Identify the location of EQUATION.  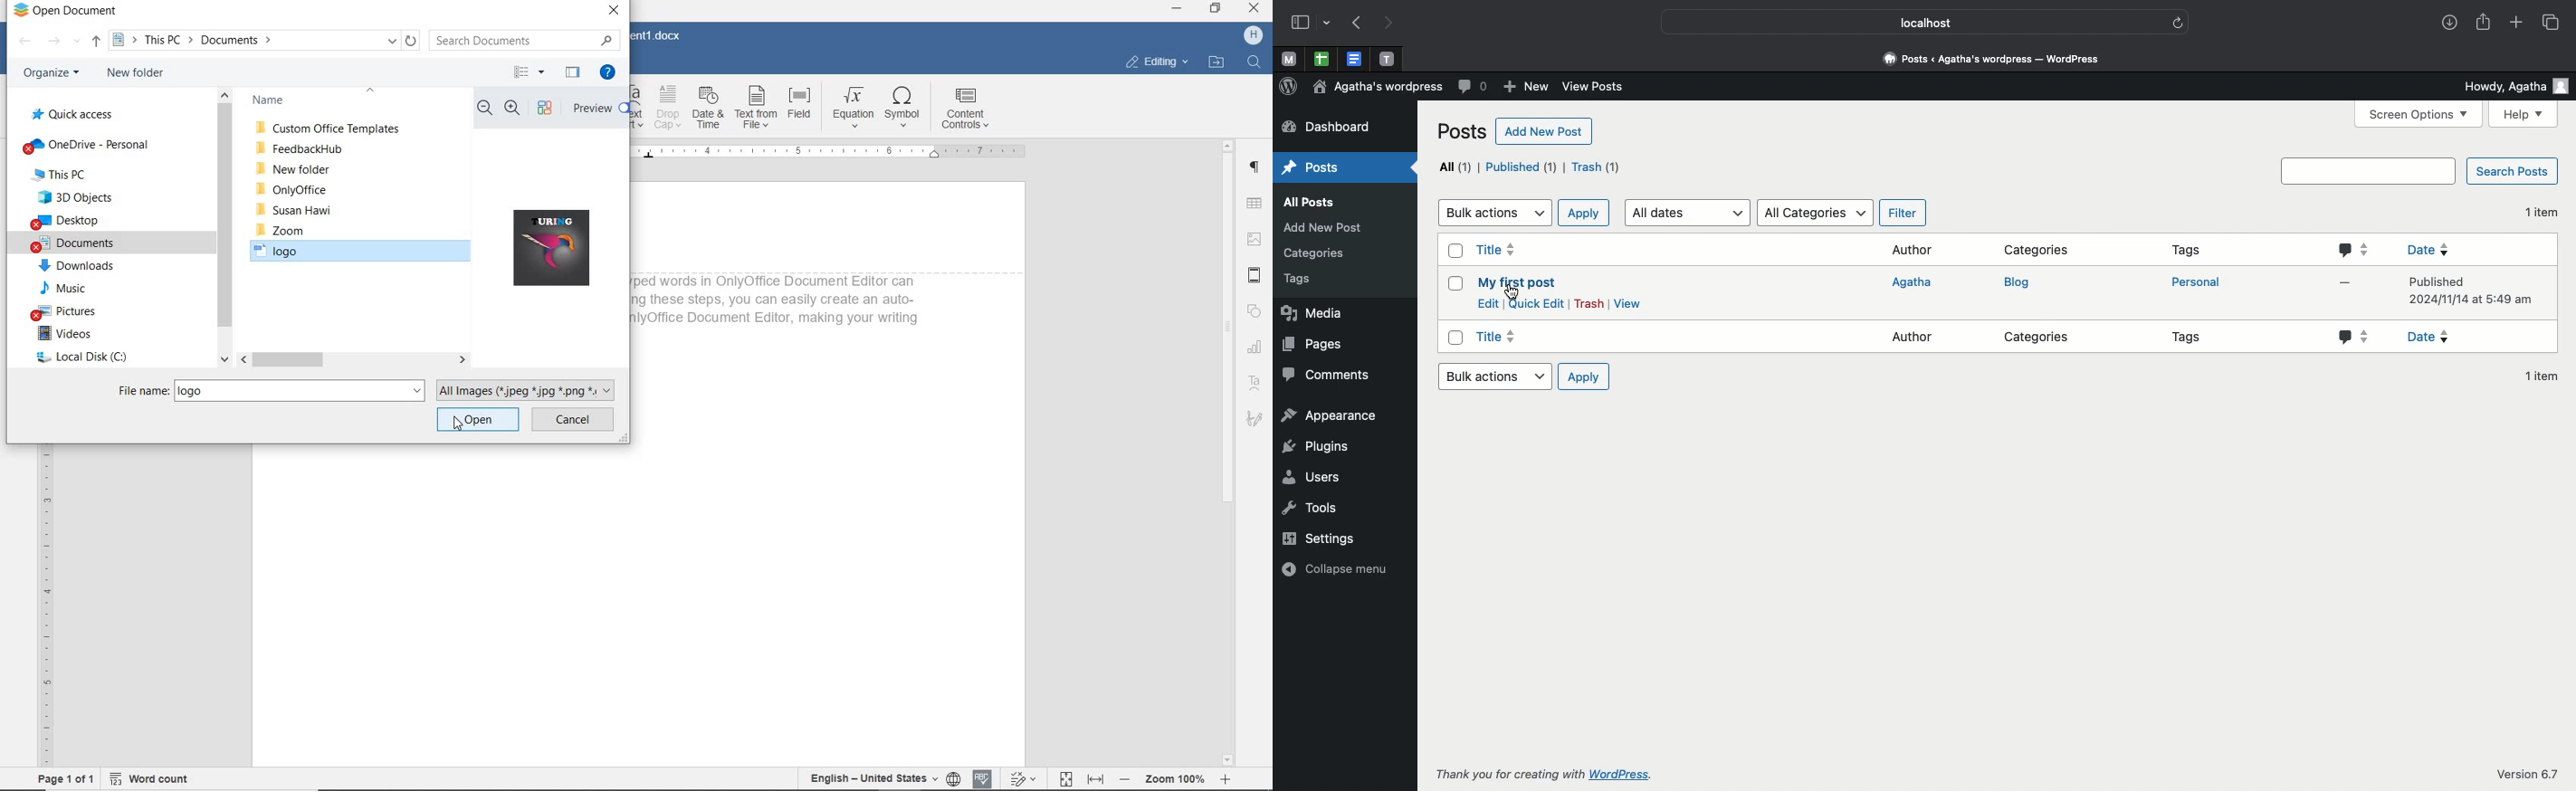
(850, 110).